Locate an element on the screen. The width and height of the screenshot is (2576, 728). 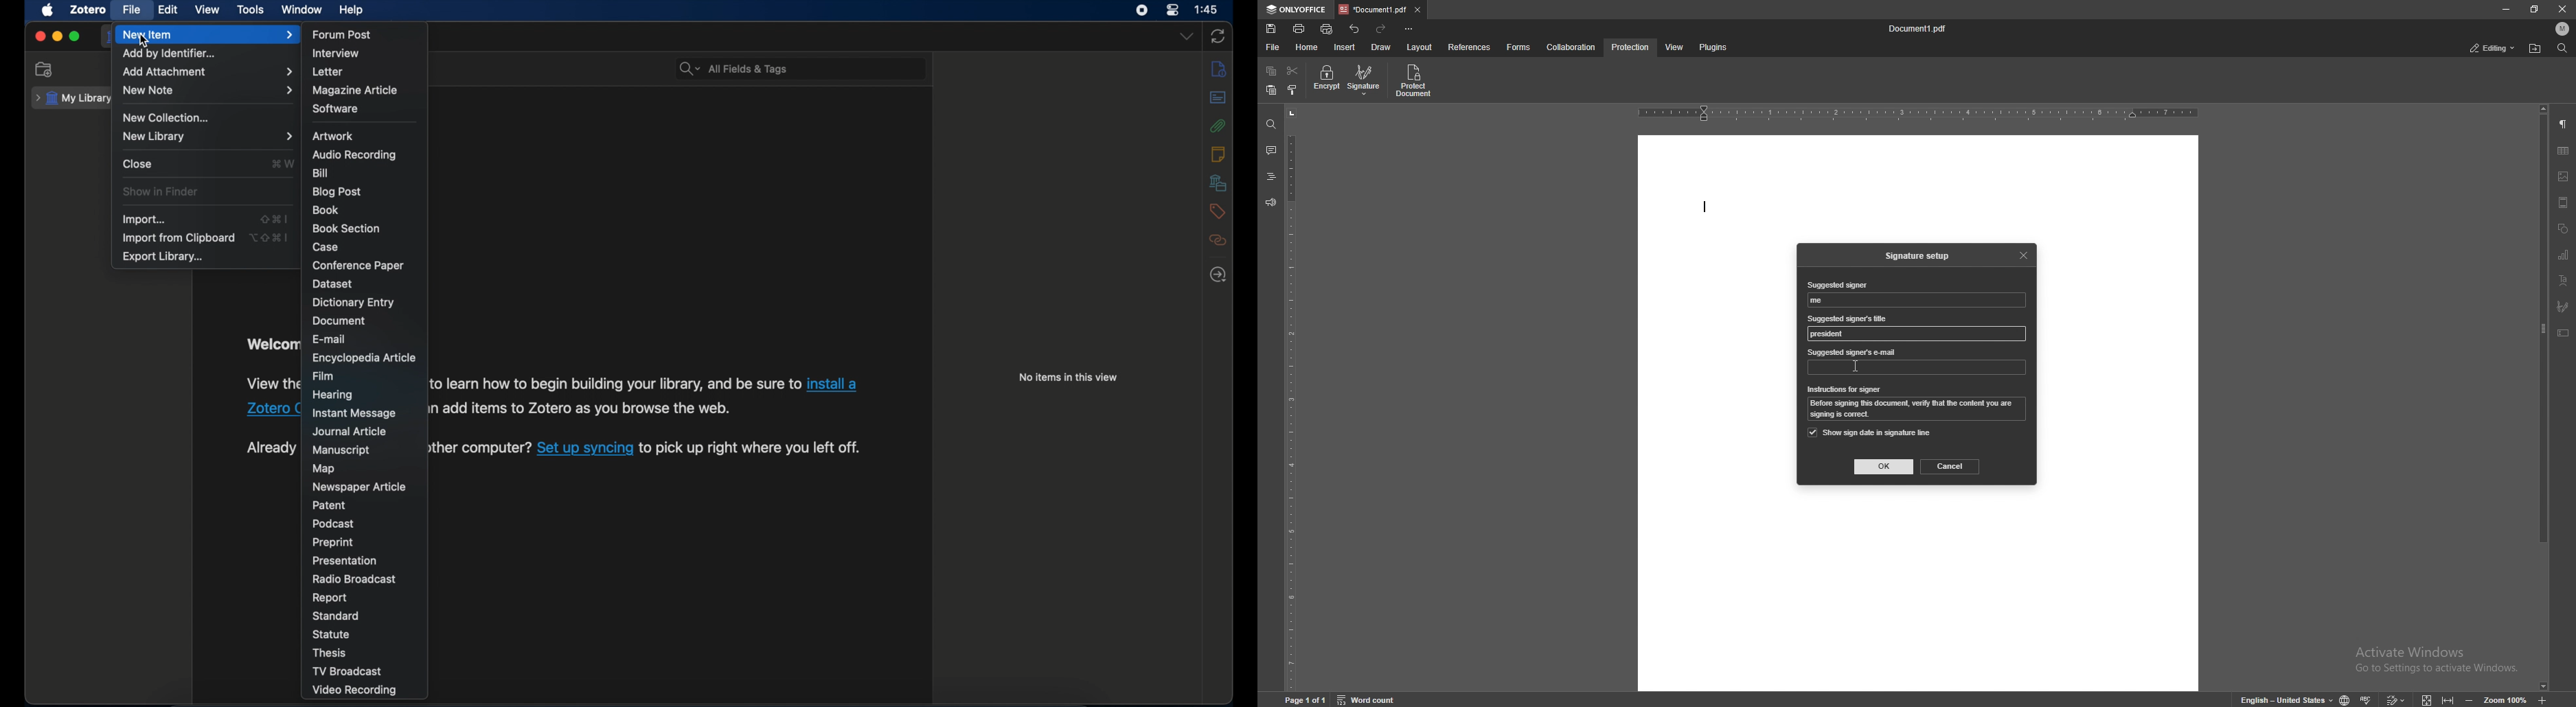
hearing is located at coordinates (335, 394).